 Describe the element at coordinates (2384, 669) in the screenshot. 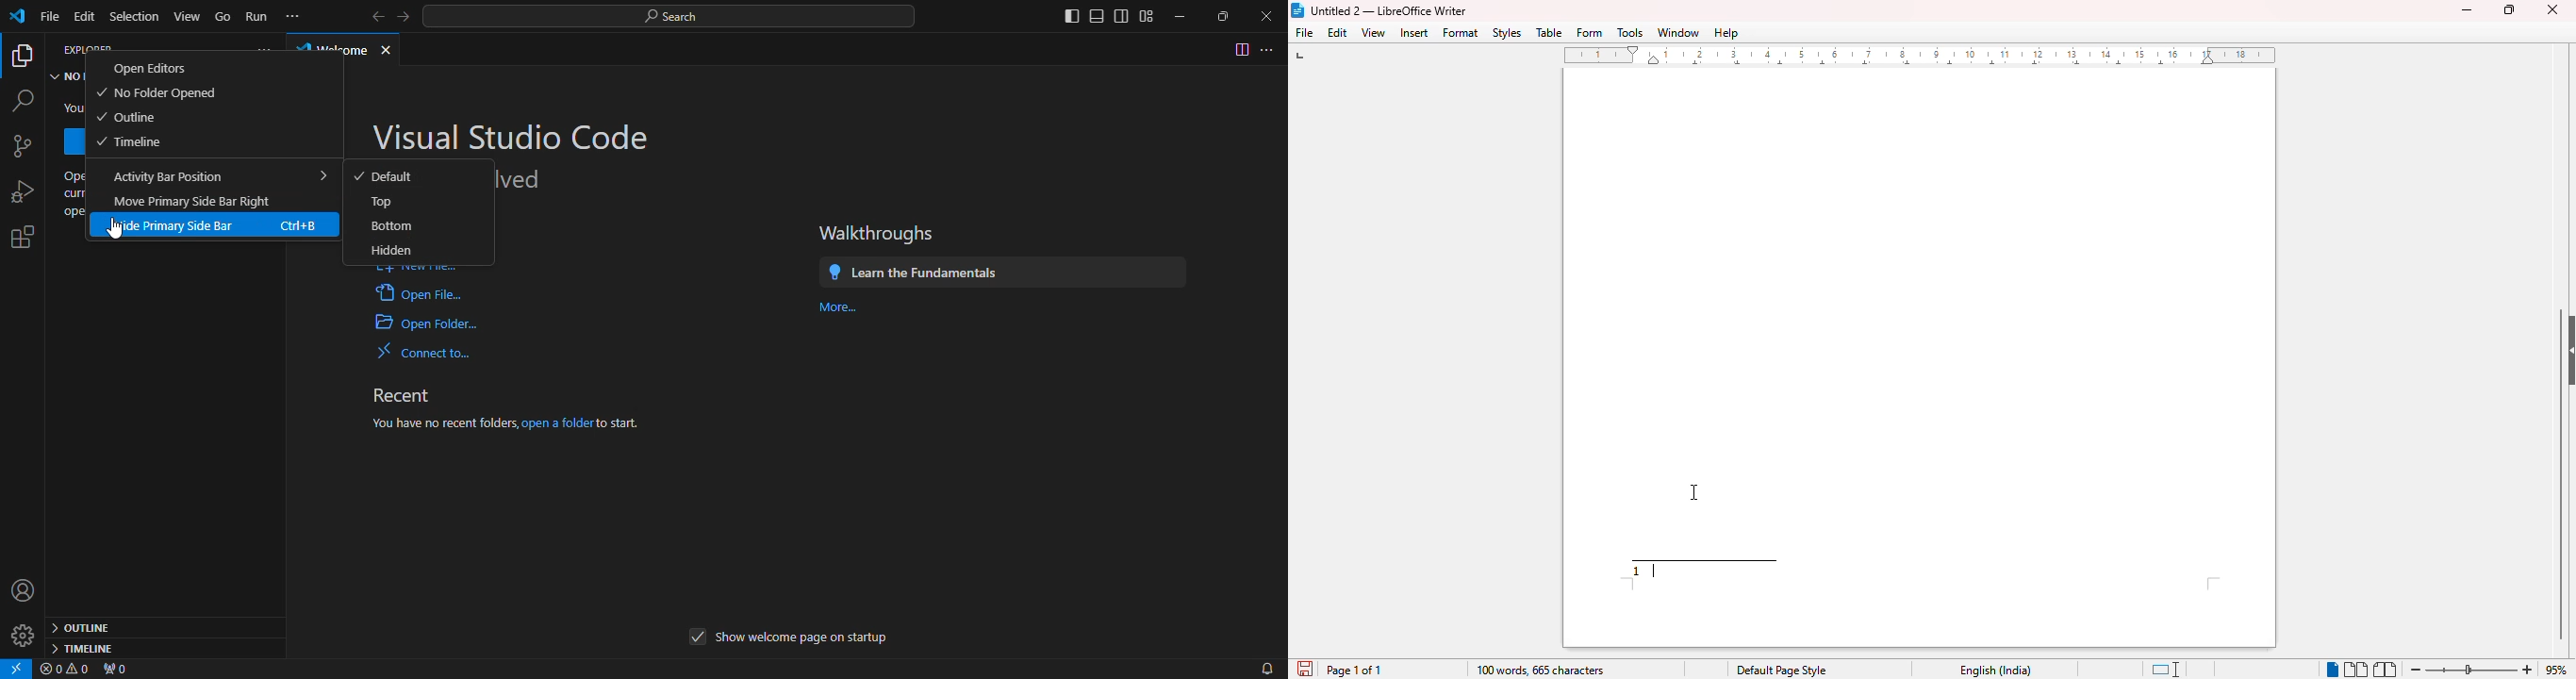

I see `book view` at that location.